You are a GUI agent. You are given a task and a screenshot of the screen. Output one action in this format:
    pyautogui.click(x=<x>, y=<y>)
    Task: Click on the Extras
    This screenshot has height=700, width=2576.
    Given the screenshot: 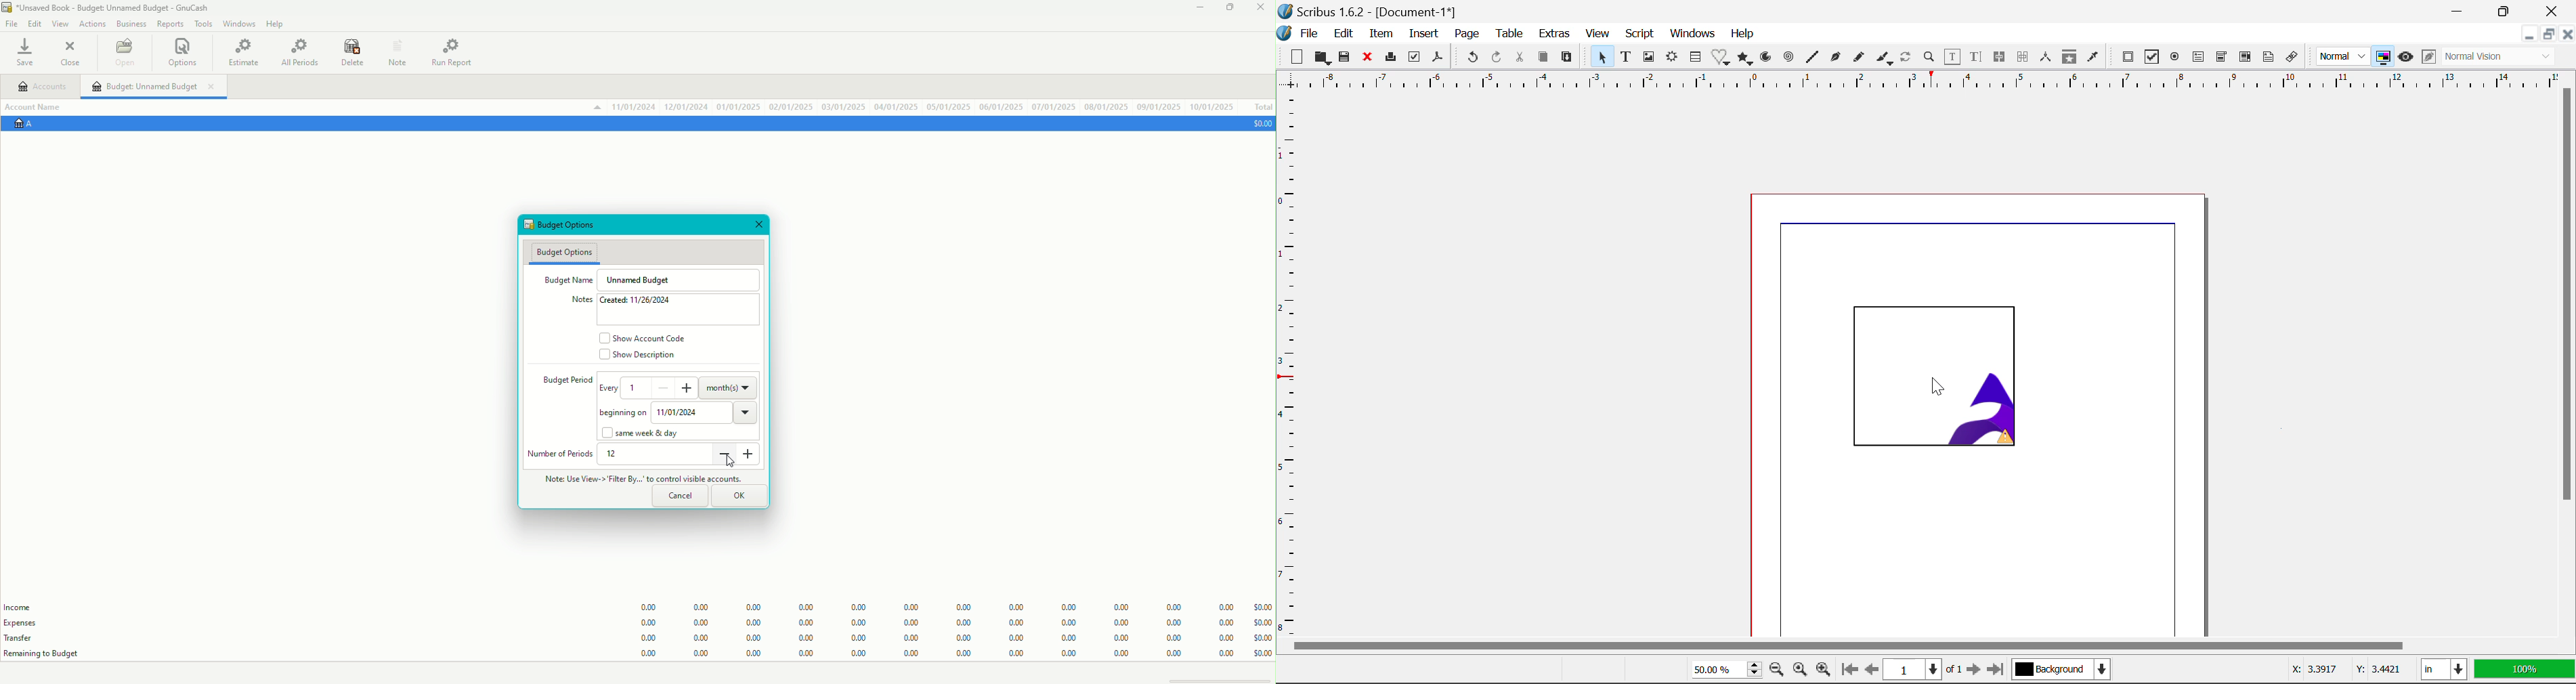 What is the action you would take?
    pyautogui.click(x=1555, y=34)
    